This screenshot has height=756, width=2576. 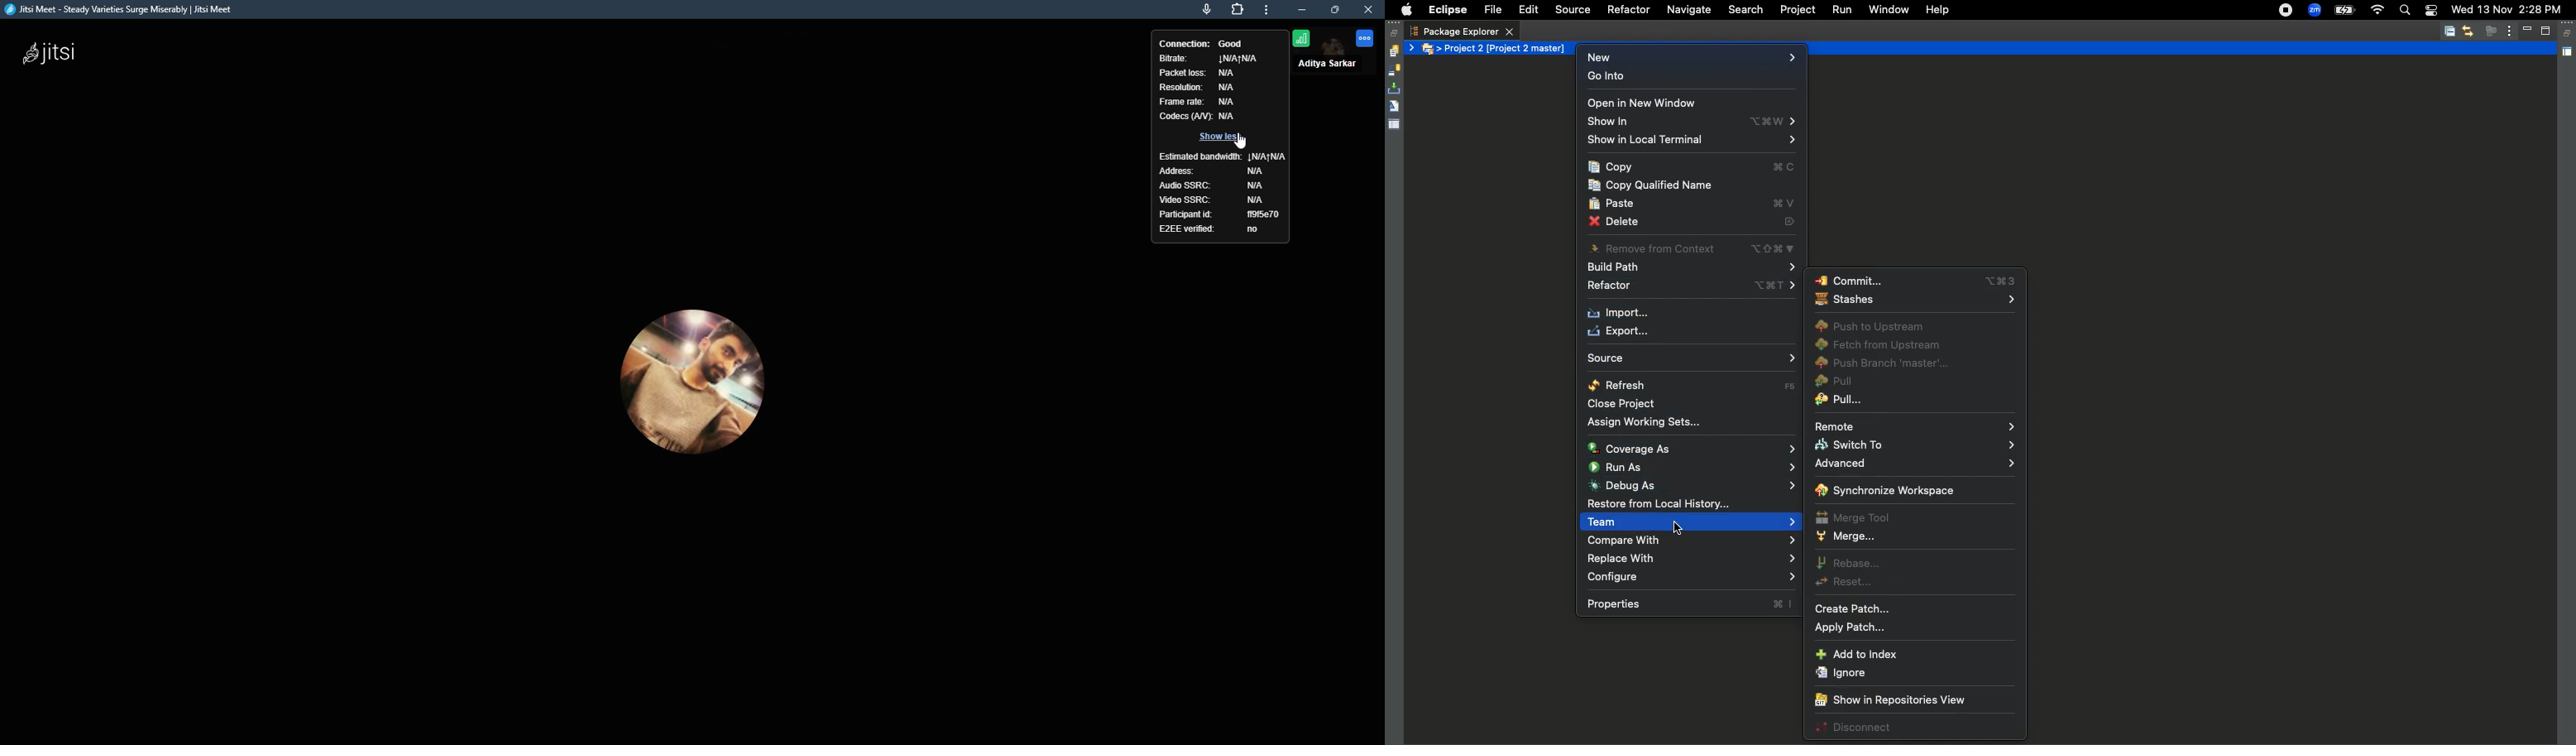 I want to click on participat id, so click(x=1186, y=214).